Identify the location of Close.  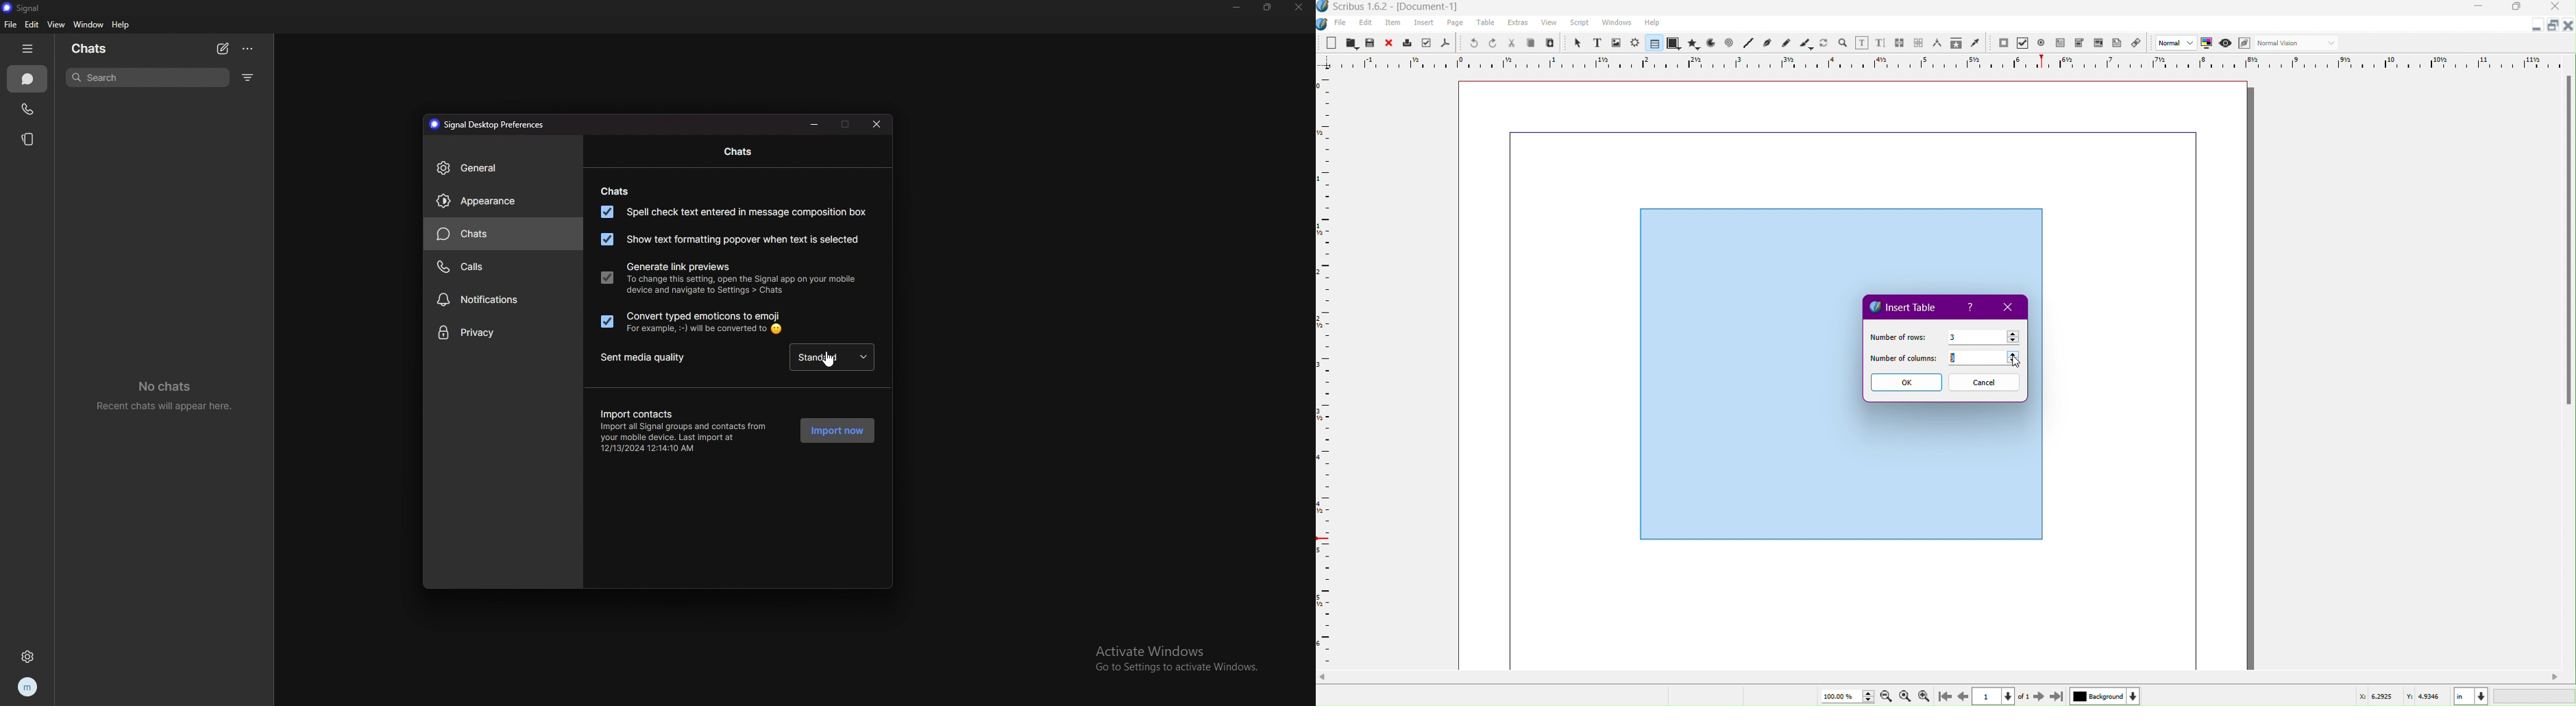
(1390, 43).